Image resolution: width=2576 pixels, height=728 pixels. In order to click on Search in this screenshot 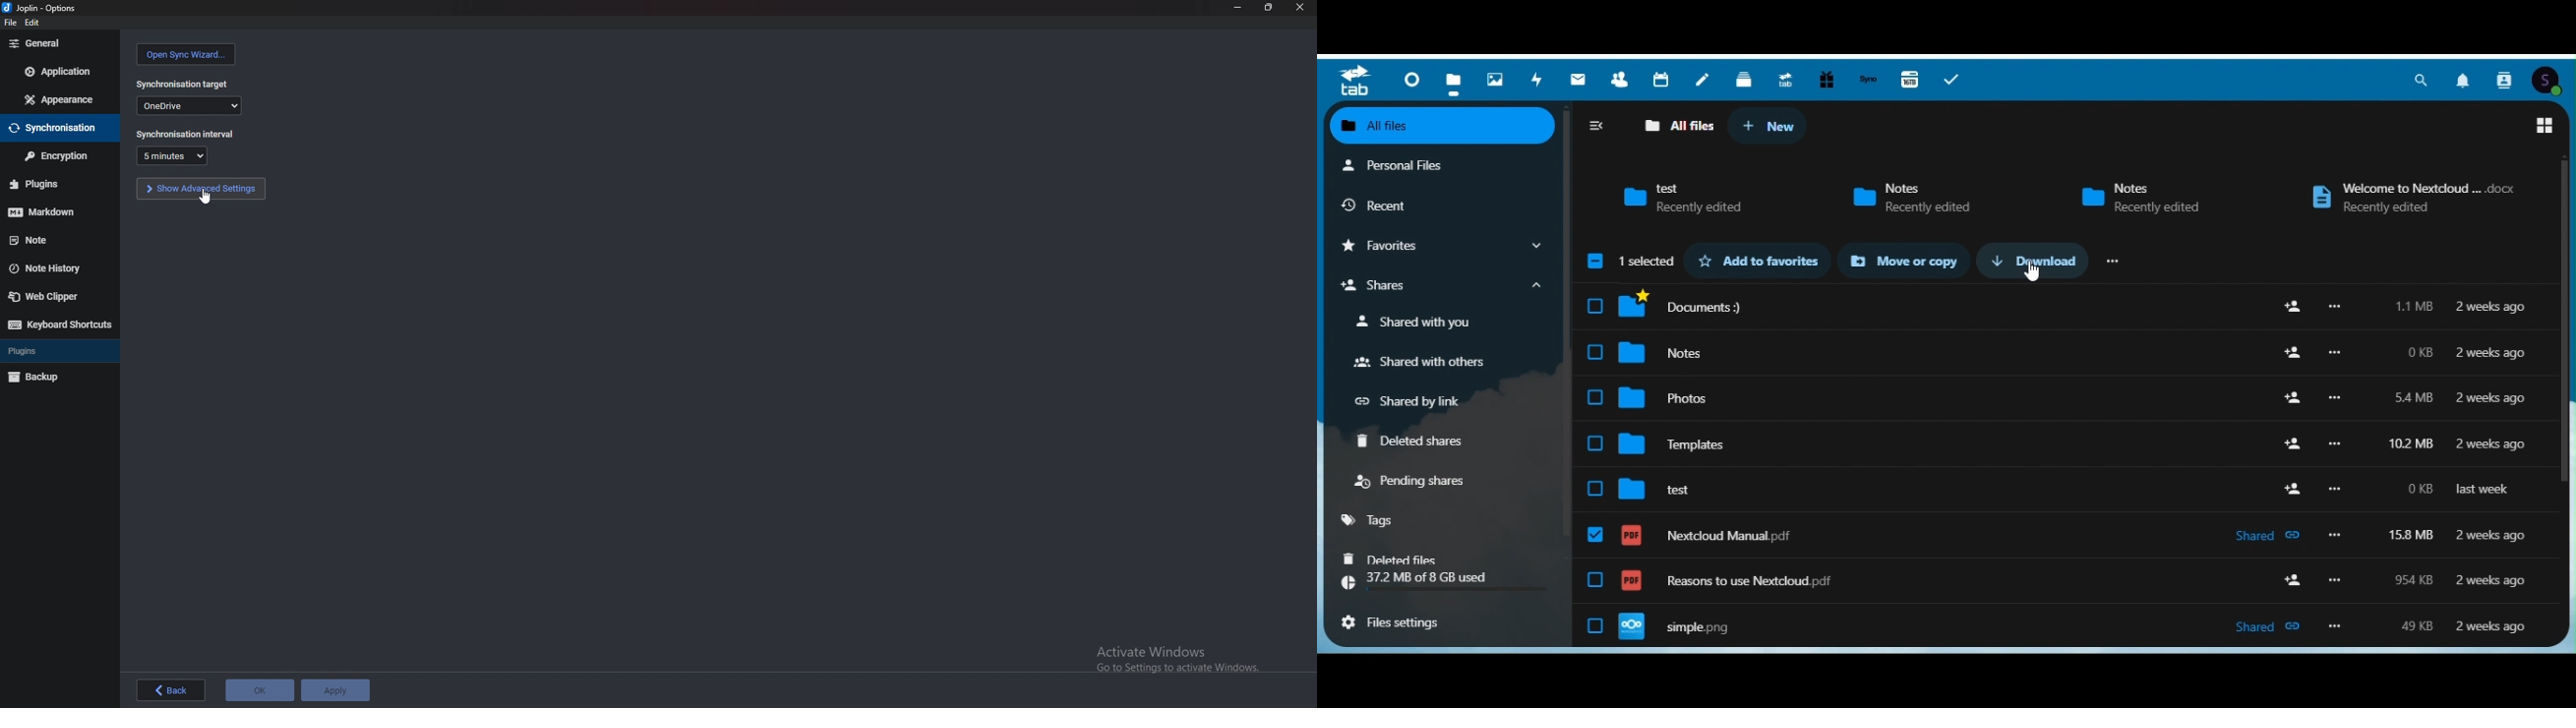, I will do `click(2425, 80)`.